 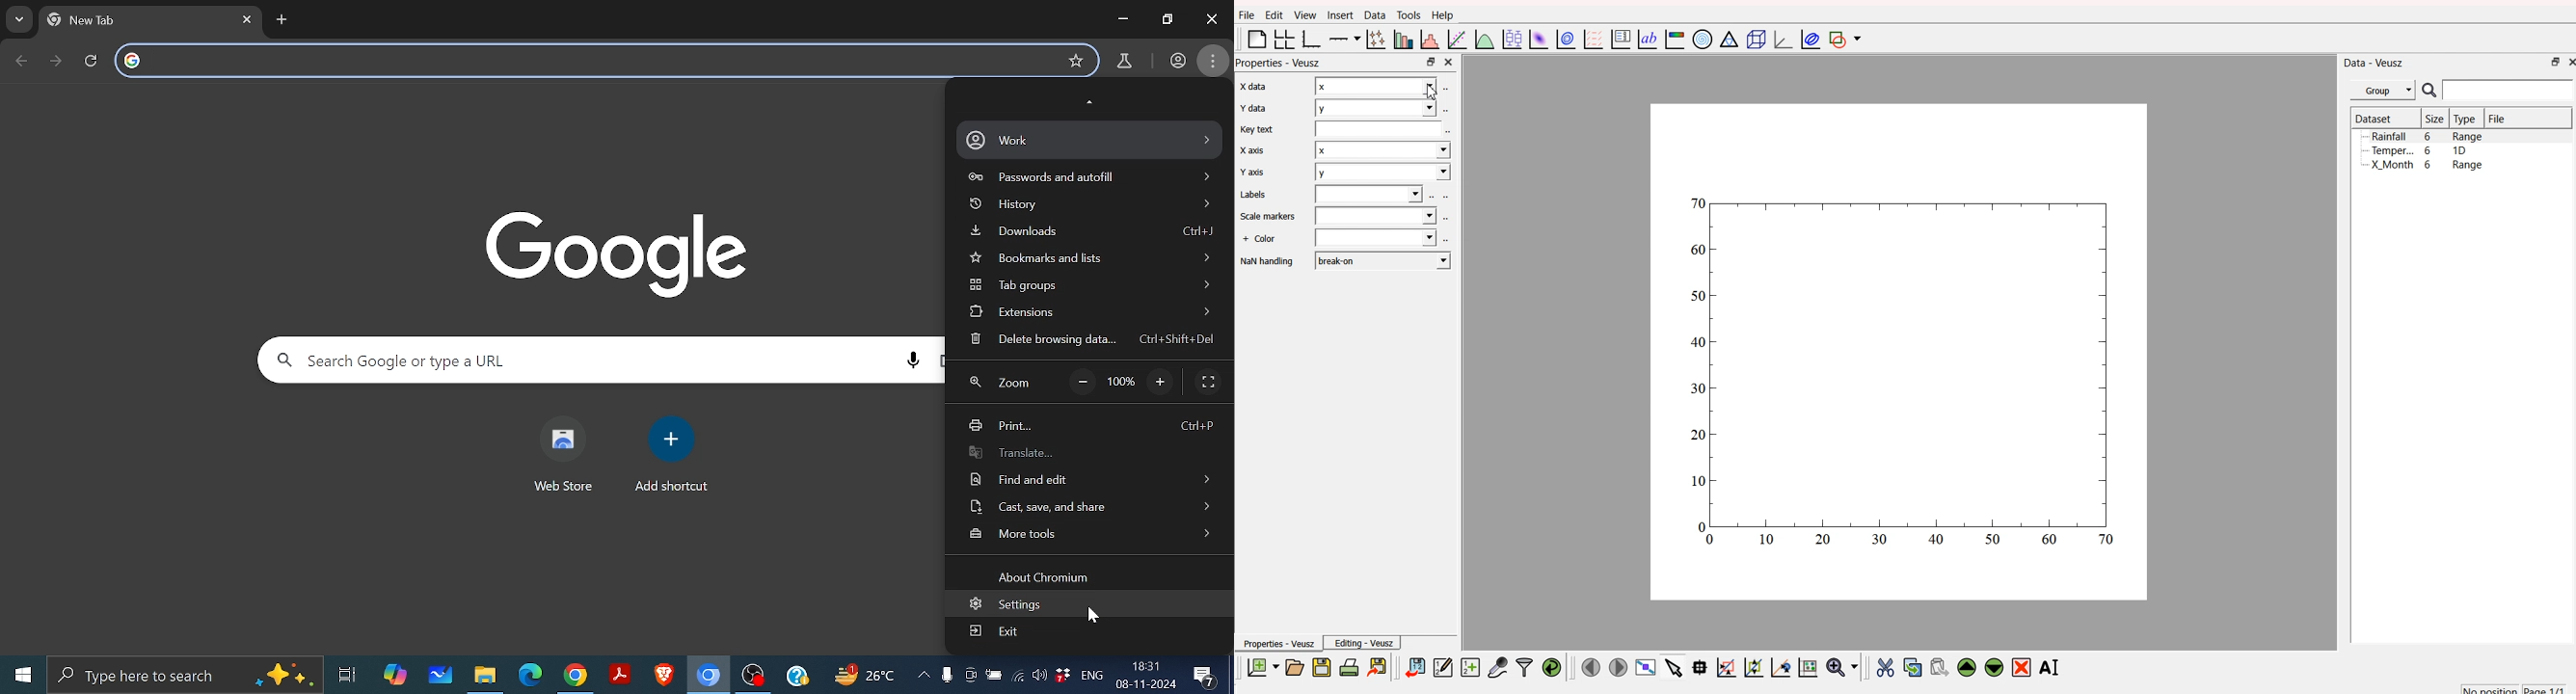 I want to click on Editing - Veusz |, so click(x=1365, y=643).